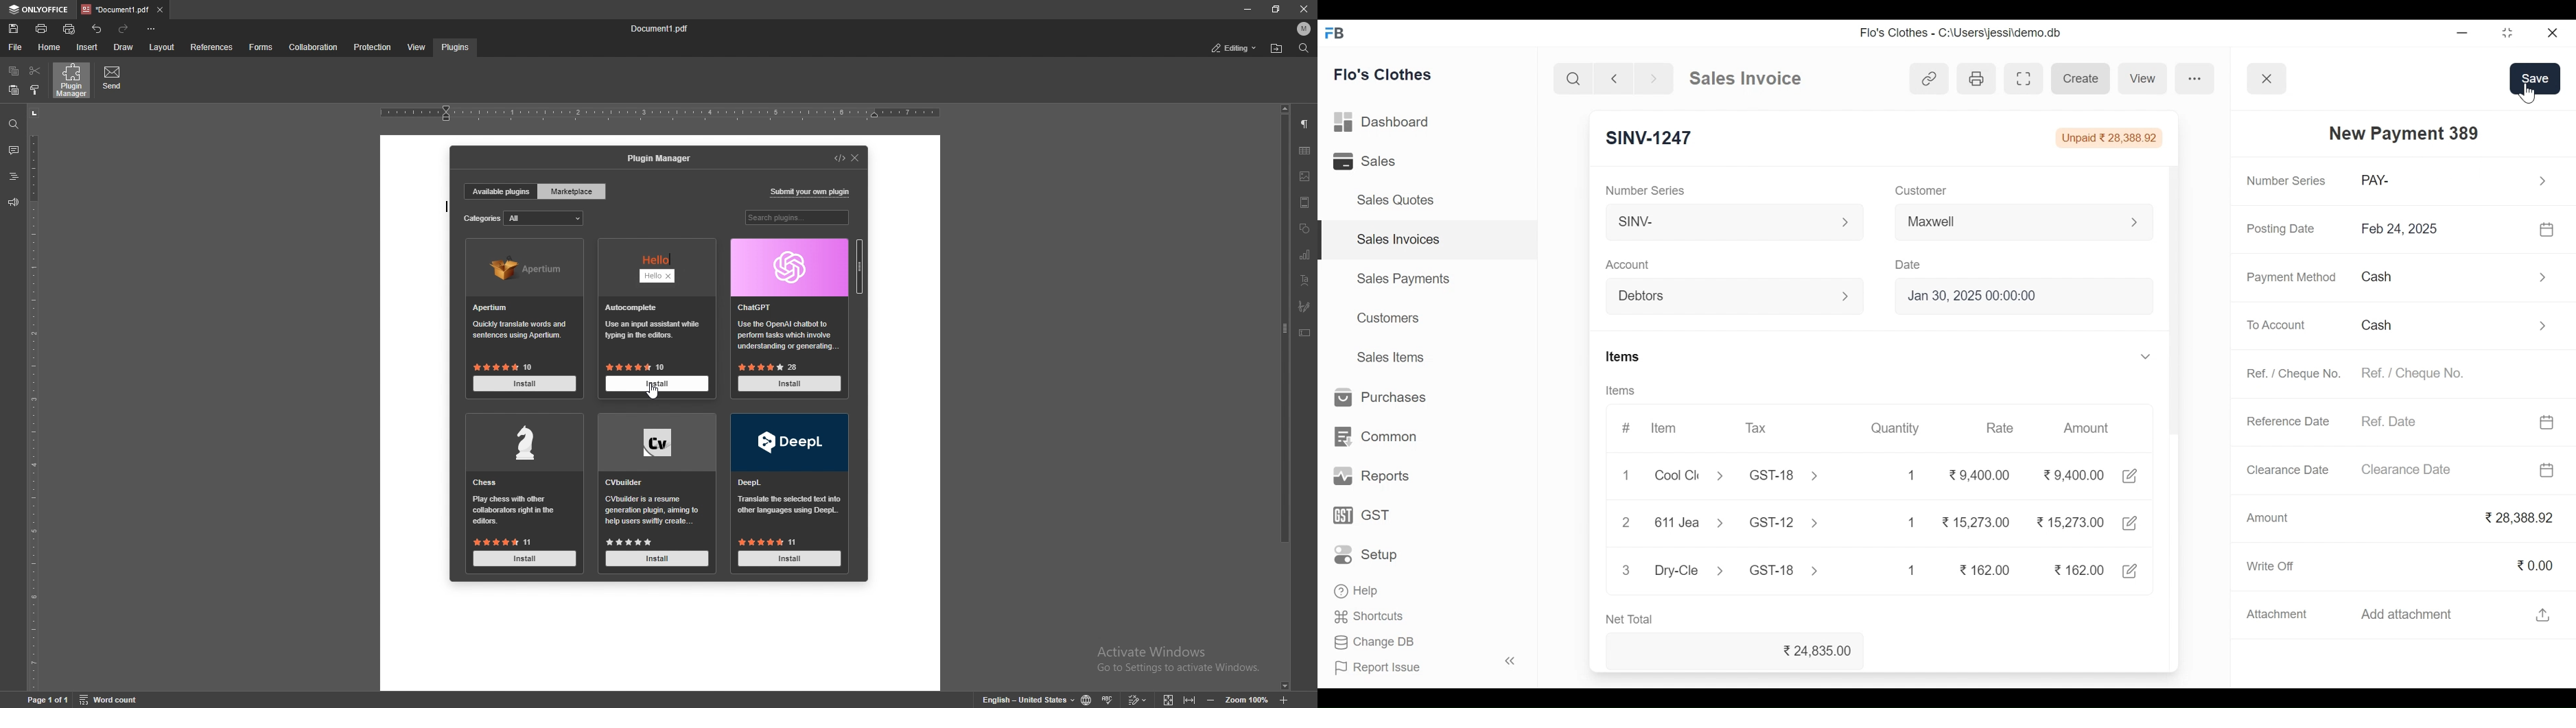  What do you see at coordinates (2075, 571) in the screenshot?
I see `162.00` at bounding box center [2075, 571].